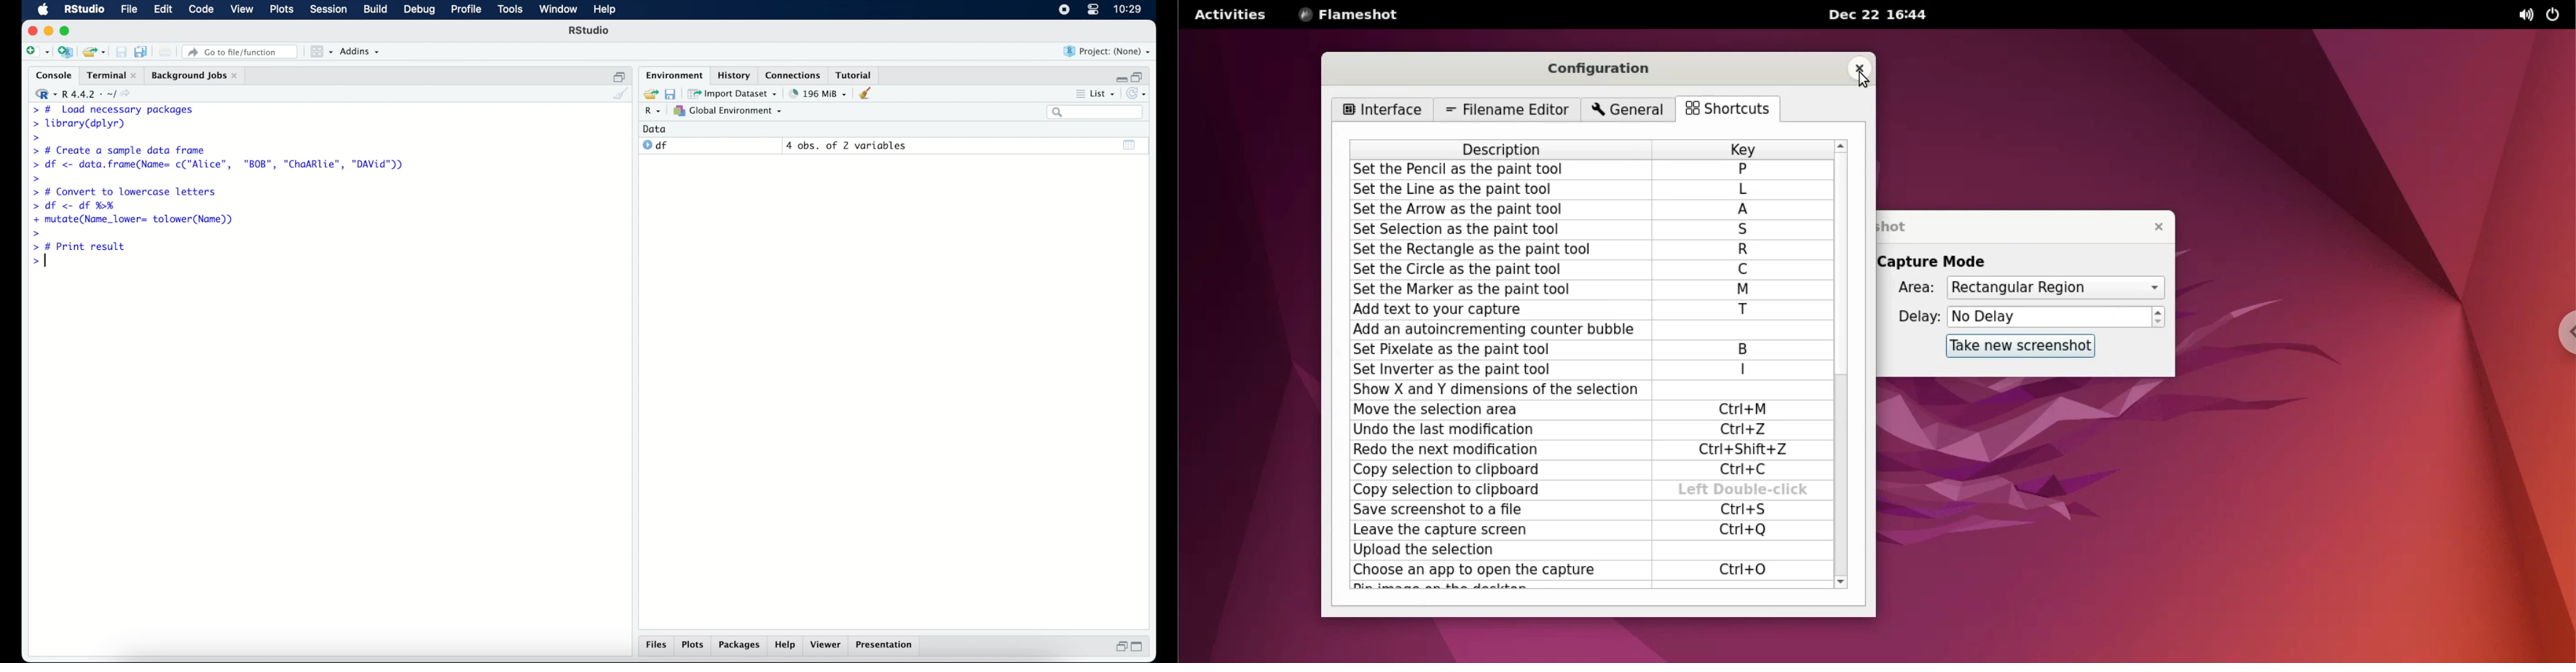 The image size is (2576, 672). What do you see at coordinates (1500, 490) in the screenshot?
I see `copy selection to clipboard` at bounding box center [1500, 490].